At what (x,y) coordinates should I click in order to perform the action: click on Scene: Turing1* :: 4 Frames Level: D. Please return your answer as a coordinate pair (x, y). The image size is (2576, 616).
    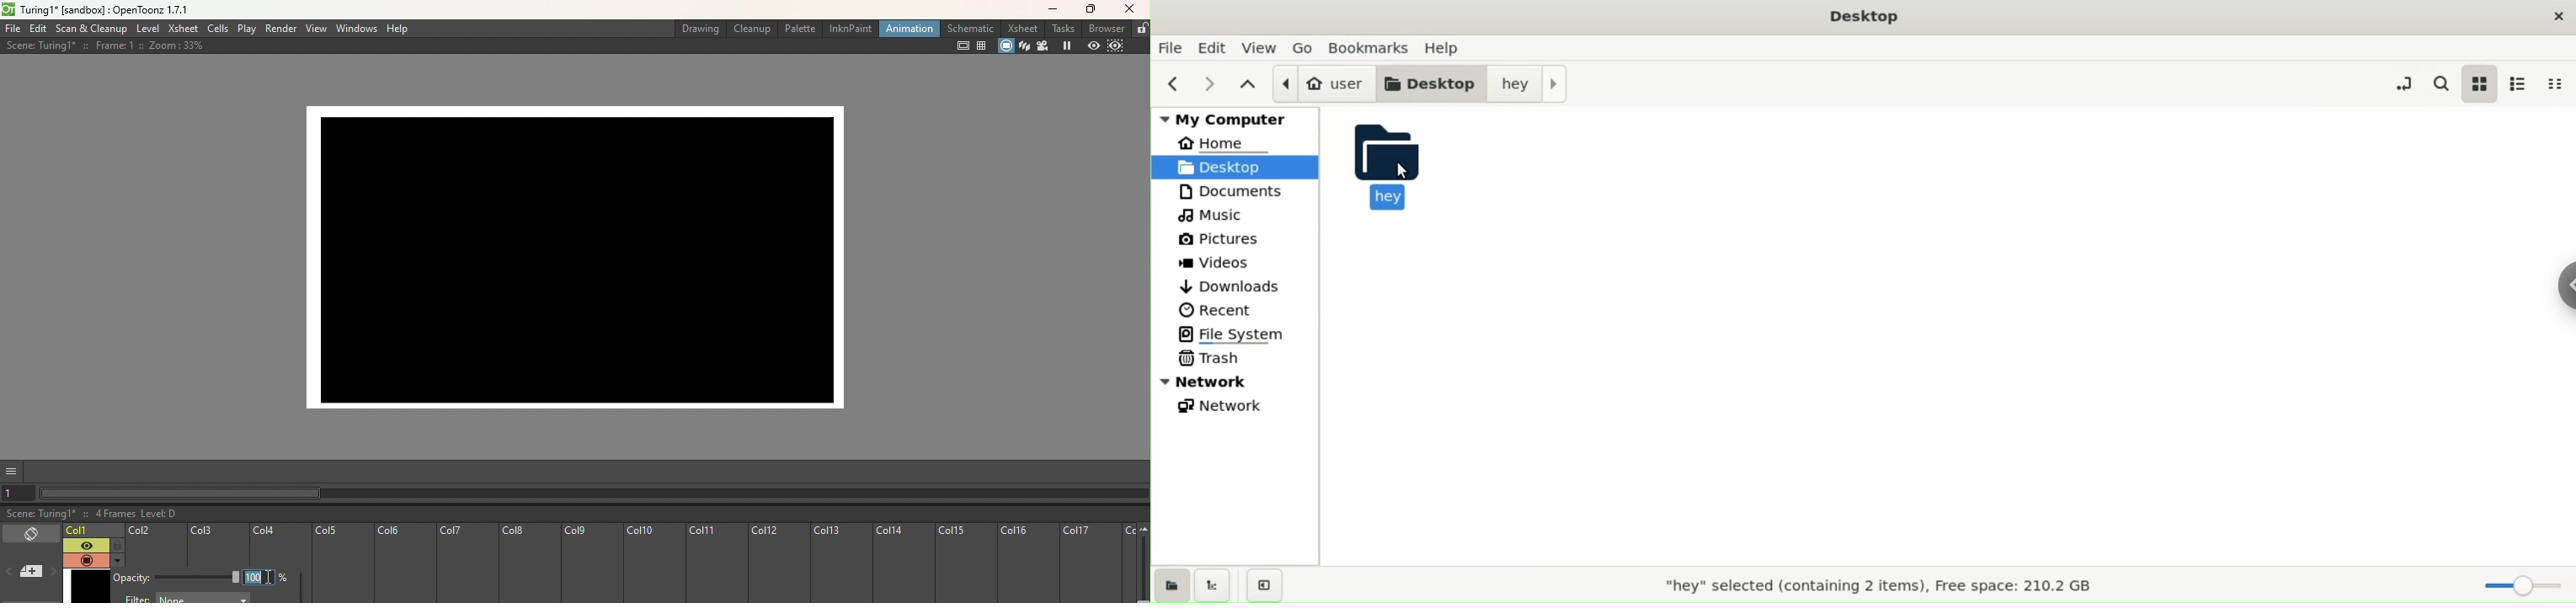
    Looking at the image, I should click on (575, 514).